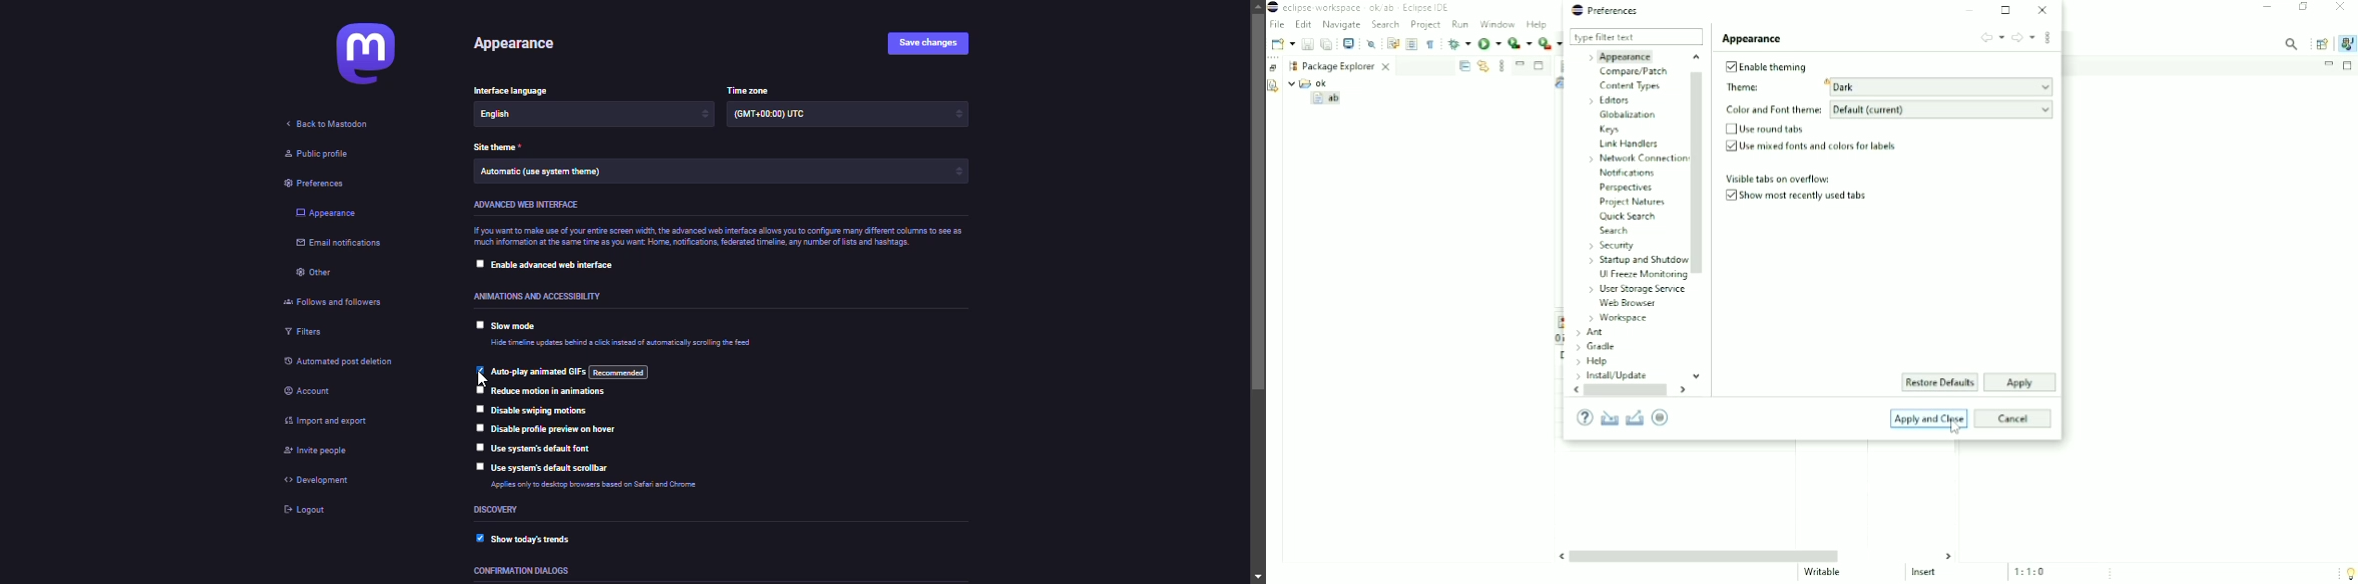  What do you see at coordinates (477, 406) in the screenshot?
I see `click to select` at bounding box center [477, 406].